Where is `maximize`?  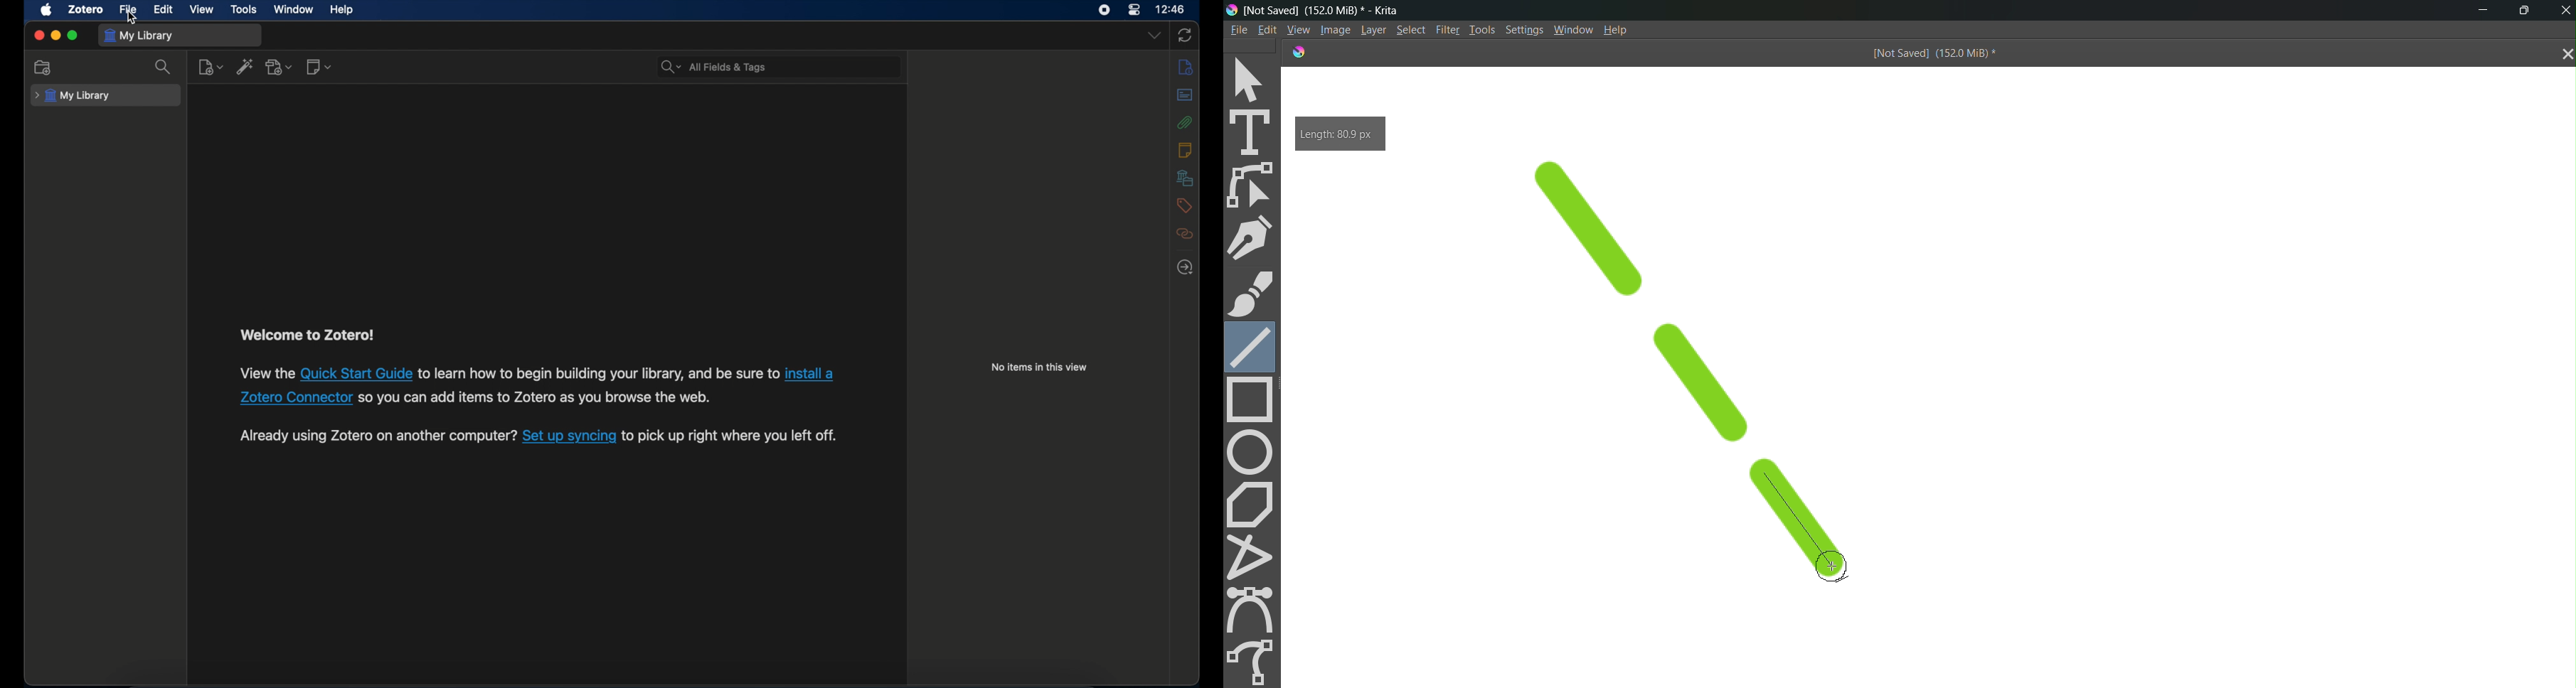 maximize is located at coordinates (73, 35).